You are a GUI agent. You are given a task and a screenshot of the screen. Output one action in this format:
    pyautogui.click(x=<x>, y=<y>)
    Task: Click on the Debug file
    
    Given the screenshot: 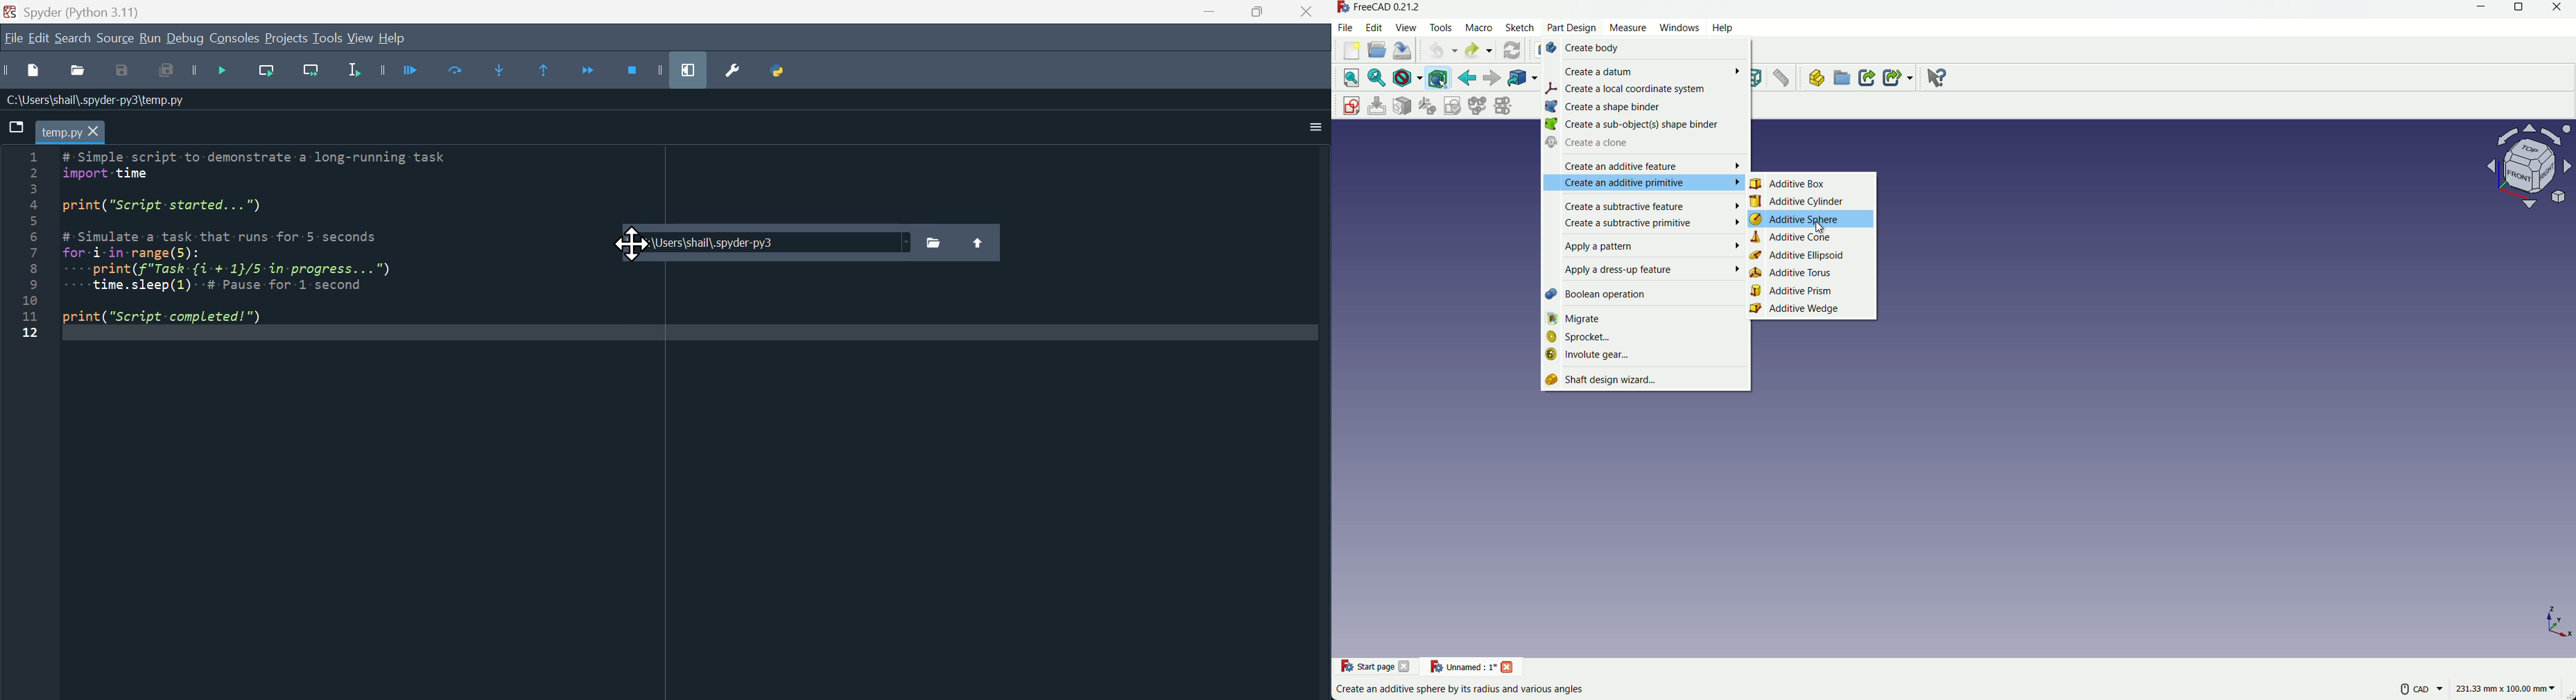 What is the action you would take?
    pyautogui.click(x=227, y=75)
    